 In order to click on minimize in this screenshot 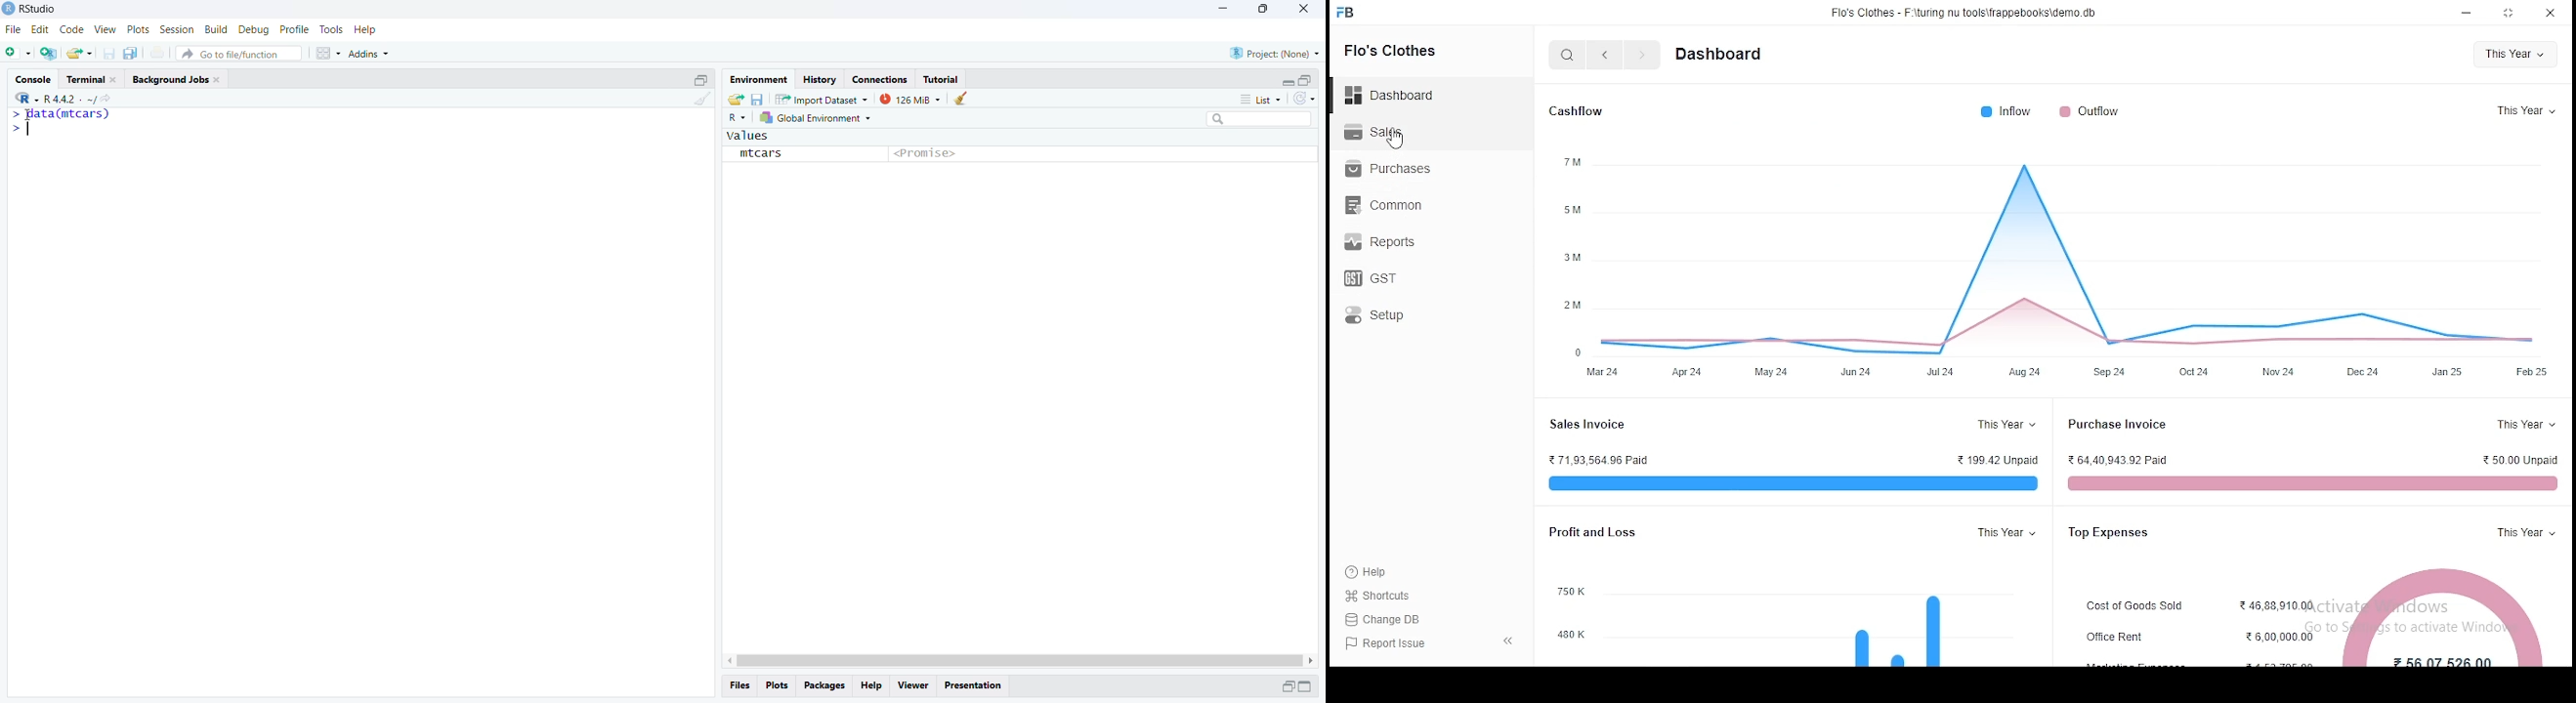, I will do `click(1289, 82)`.